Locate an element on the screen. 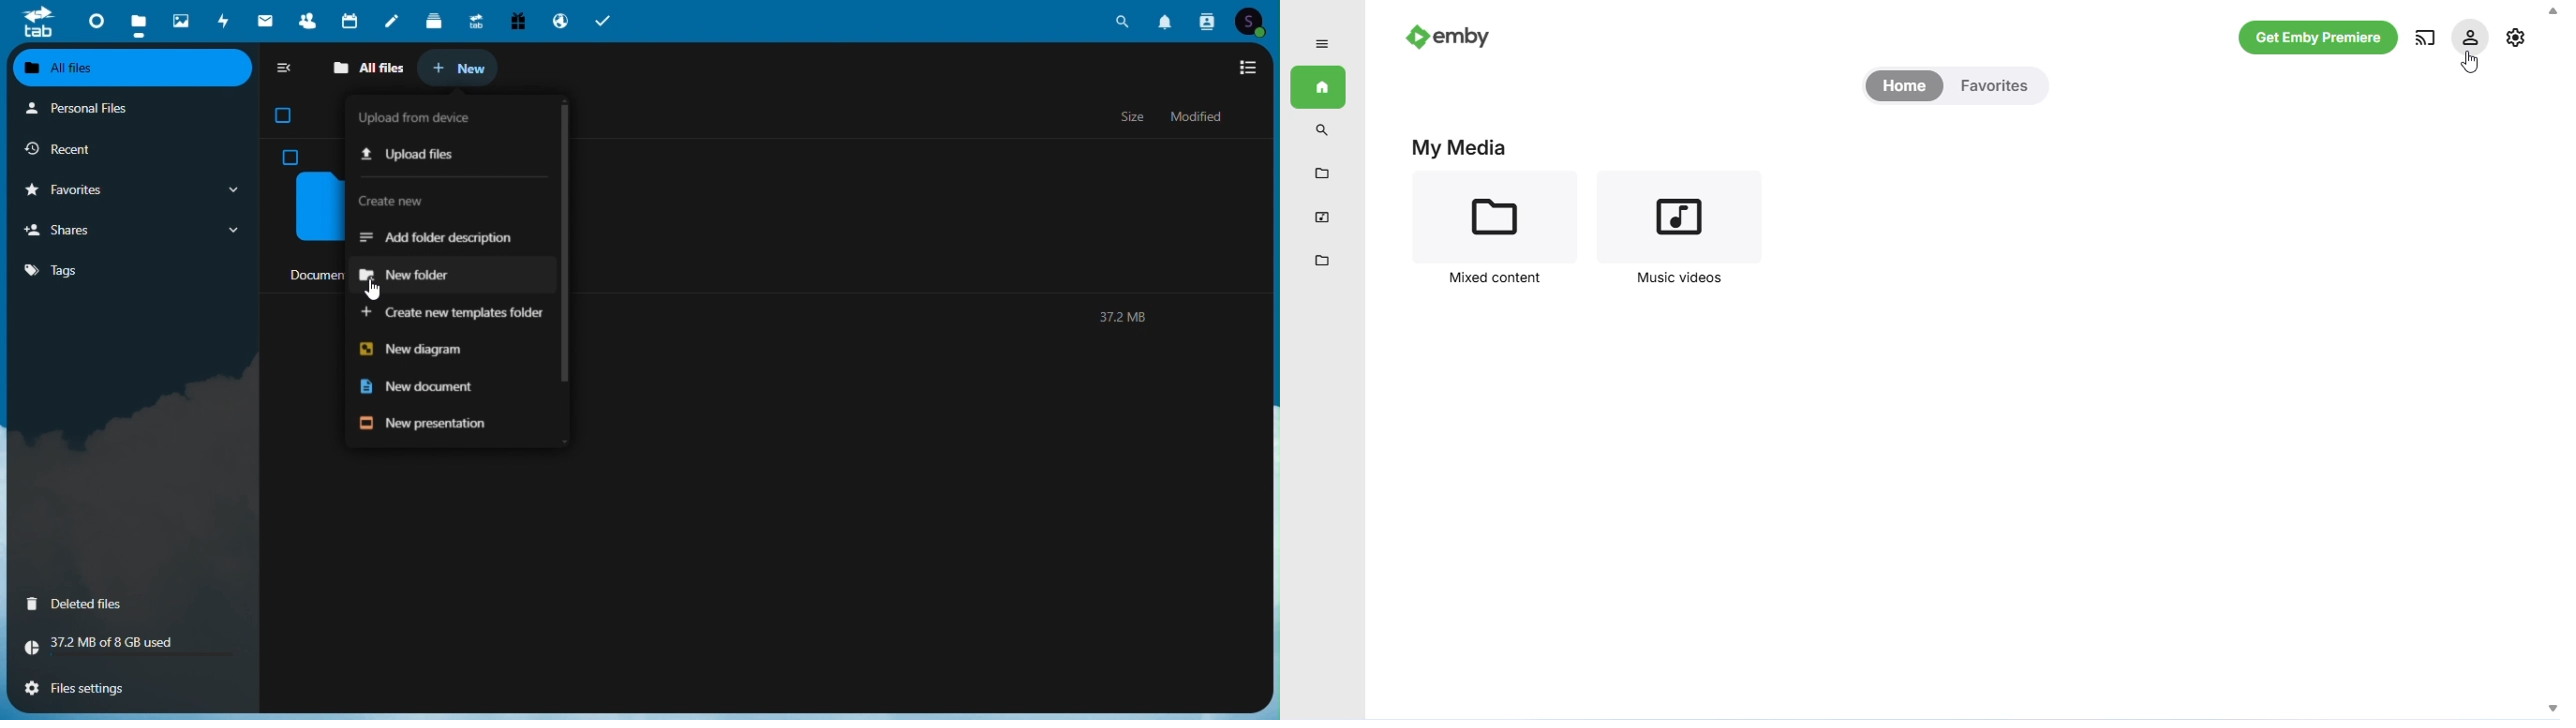 This screenshot has height=728, width=2576. Switch to list view is located at coordinates (1247, 70).